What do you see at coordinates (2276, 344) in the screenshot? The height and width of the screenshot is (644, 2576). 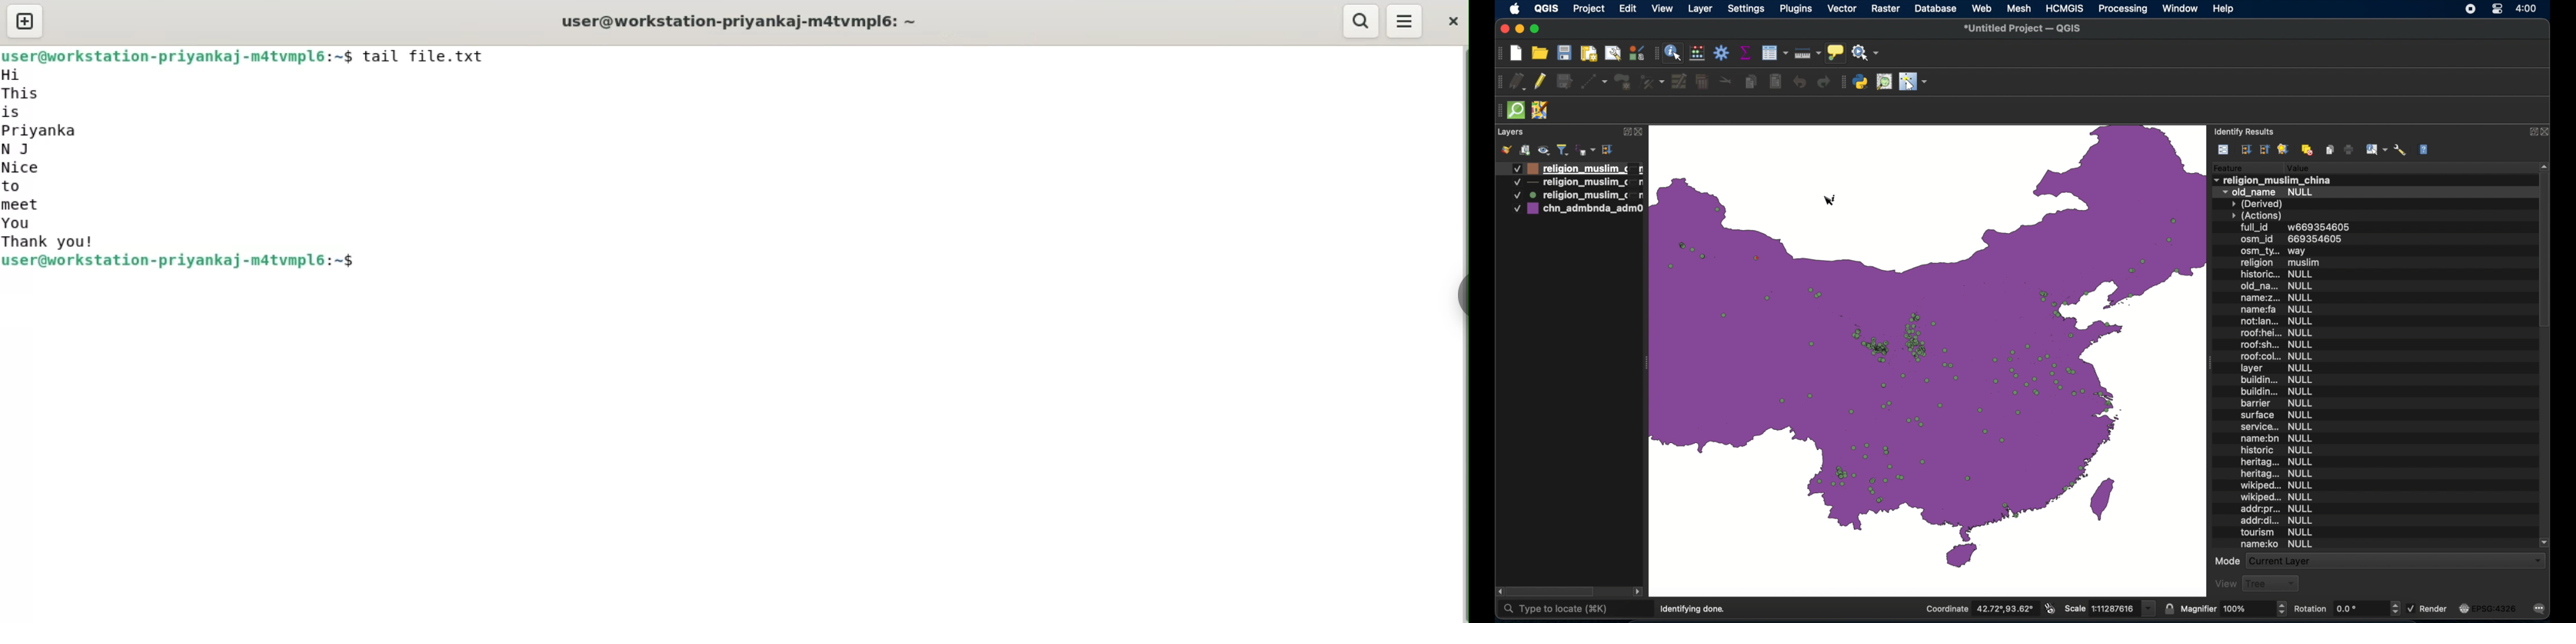 I see `roof` at bounding box center [2276, 344].